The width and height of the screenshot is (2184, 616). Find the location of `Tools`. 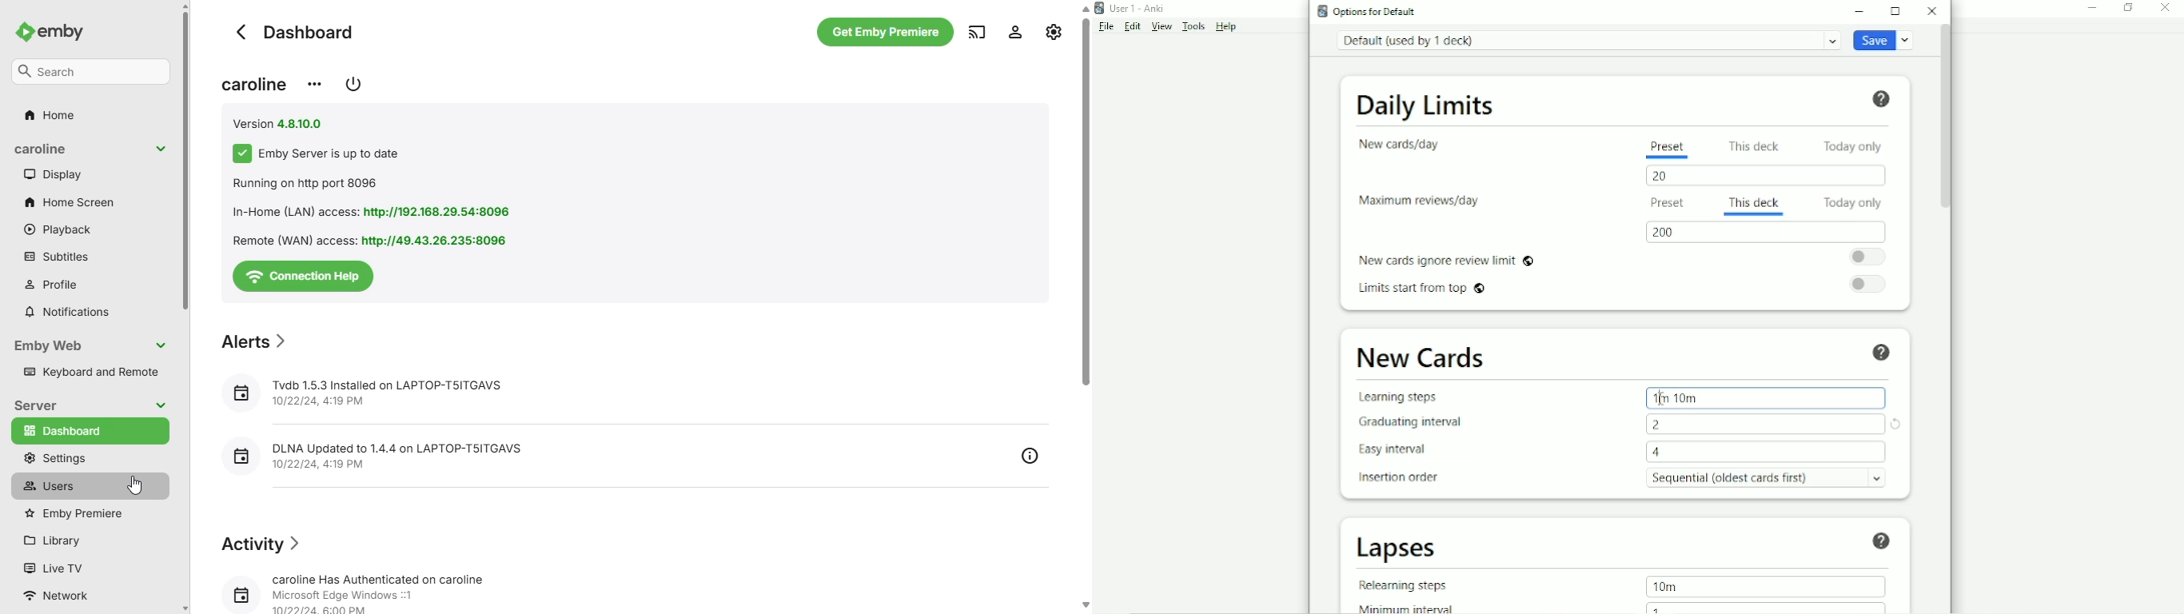

Tools is located at coordinates (1194, 26).